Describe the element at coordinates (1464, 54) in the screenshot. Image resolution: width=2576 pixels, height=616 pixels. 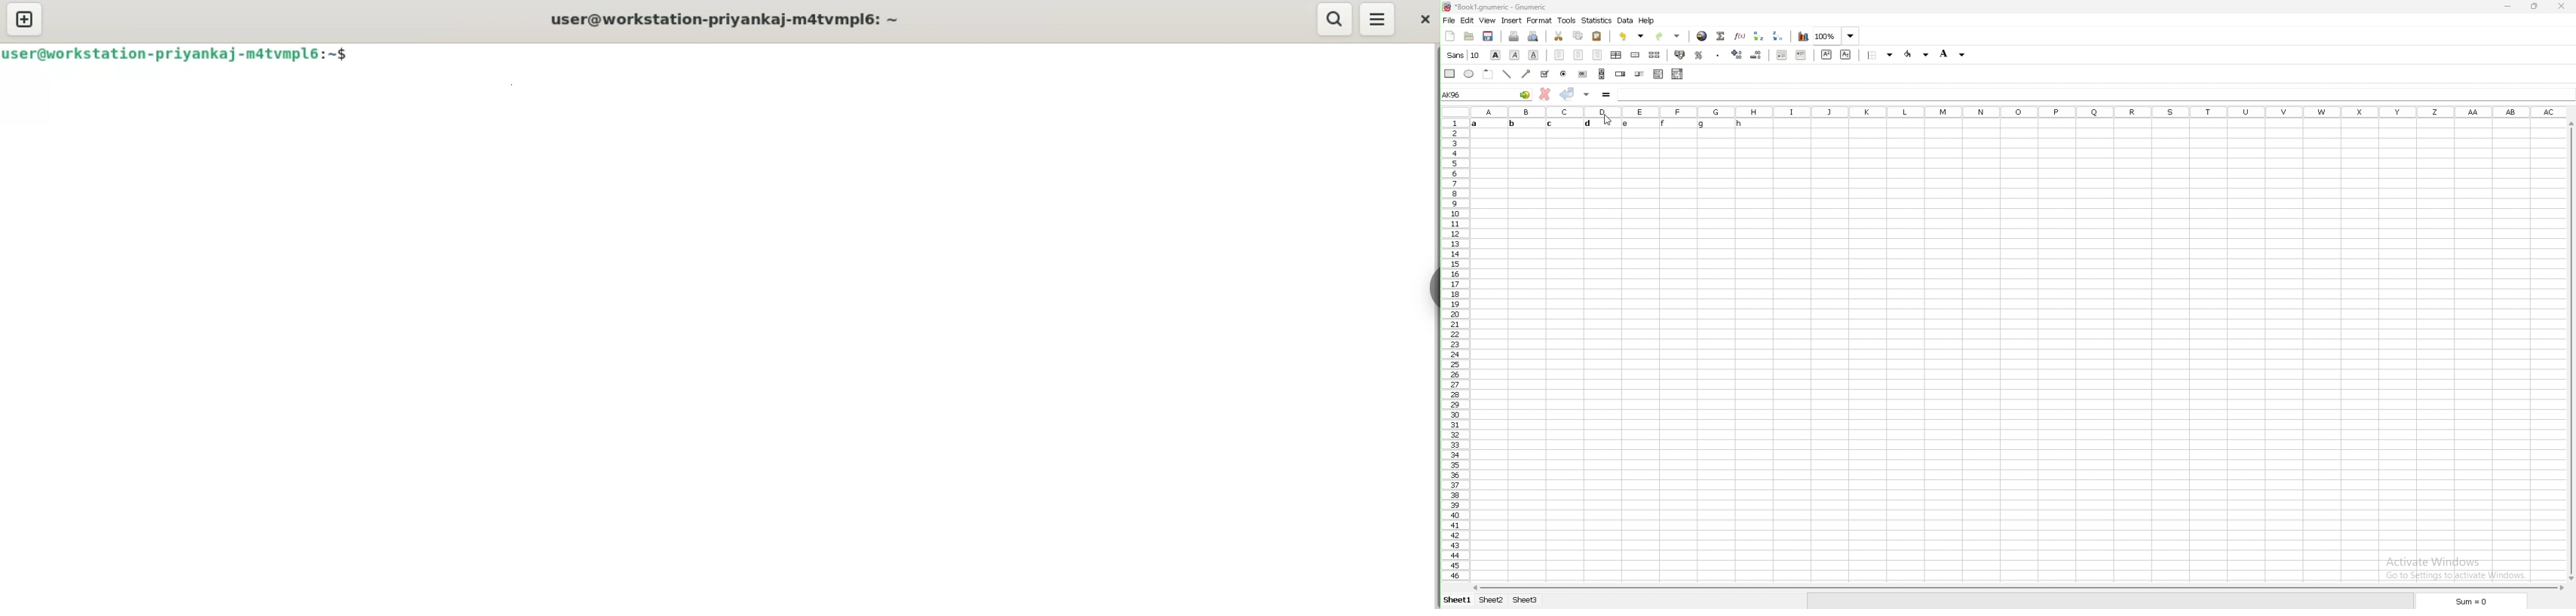
I see `font` at that location.